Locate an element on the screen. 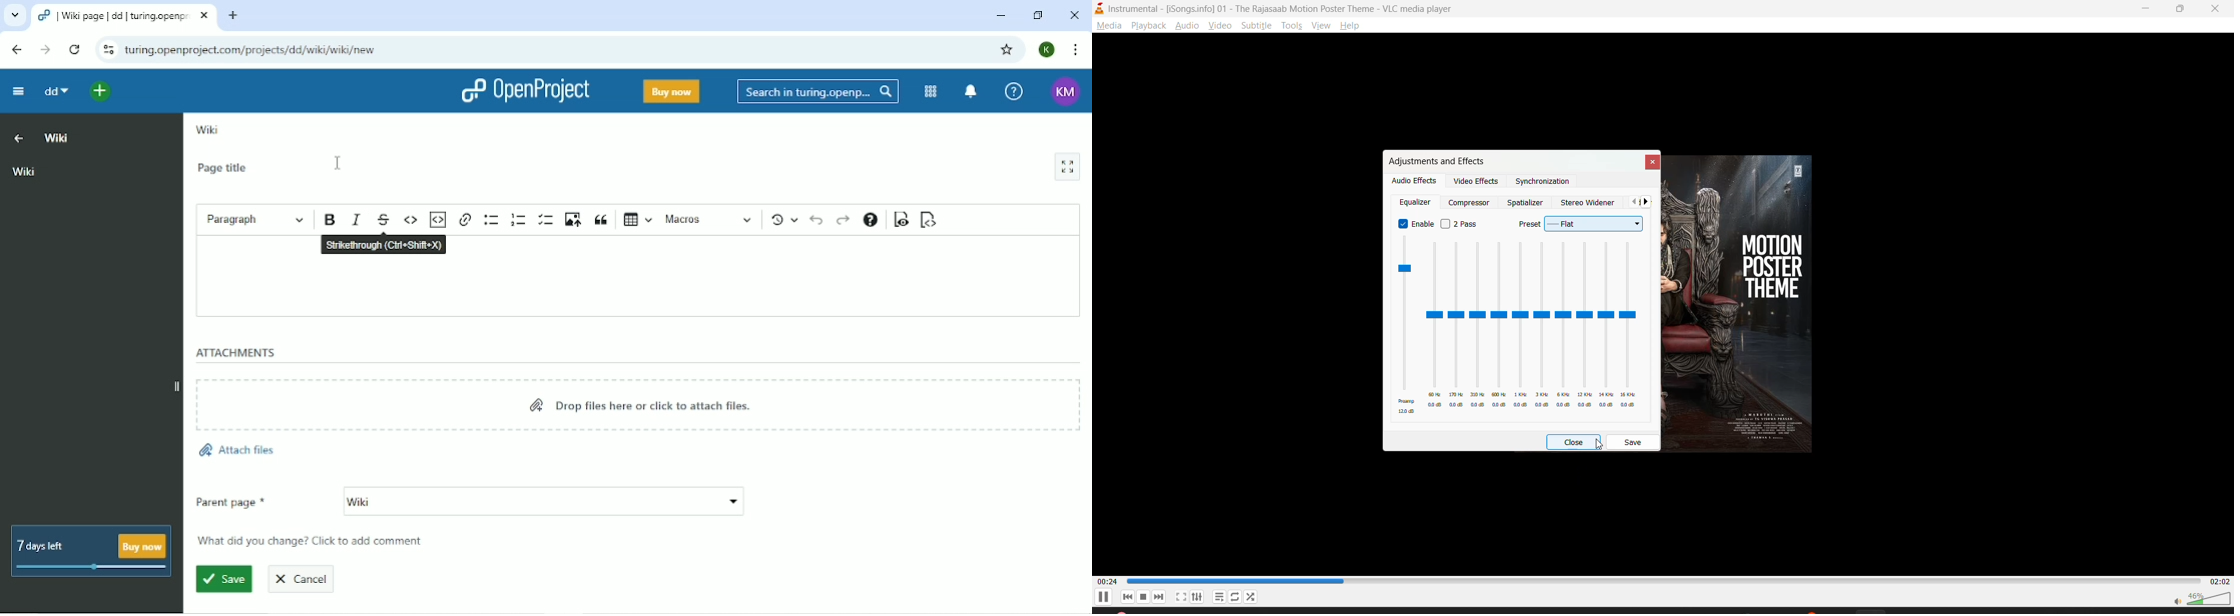 The height and width of the screenshot is (616, 2240). close is located at coordinates (1576, 443).